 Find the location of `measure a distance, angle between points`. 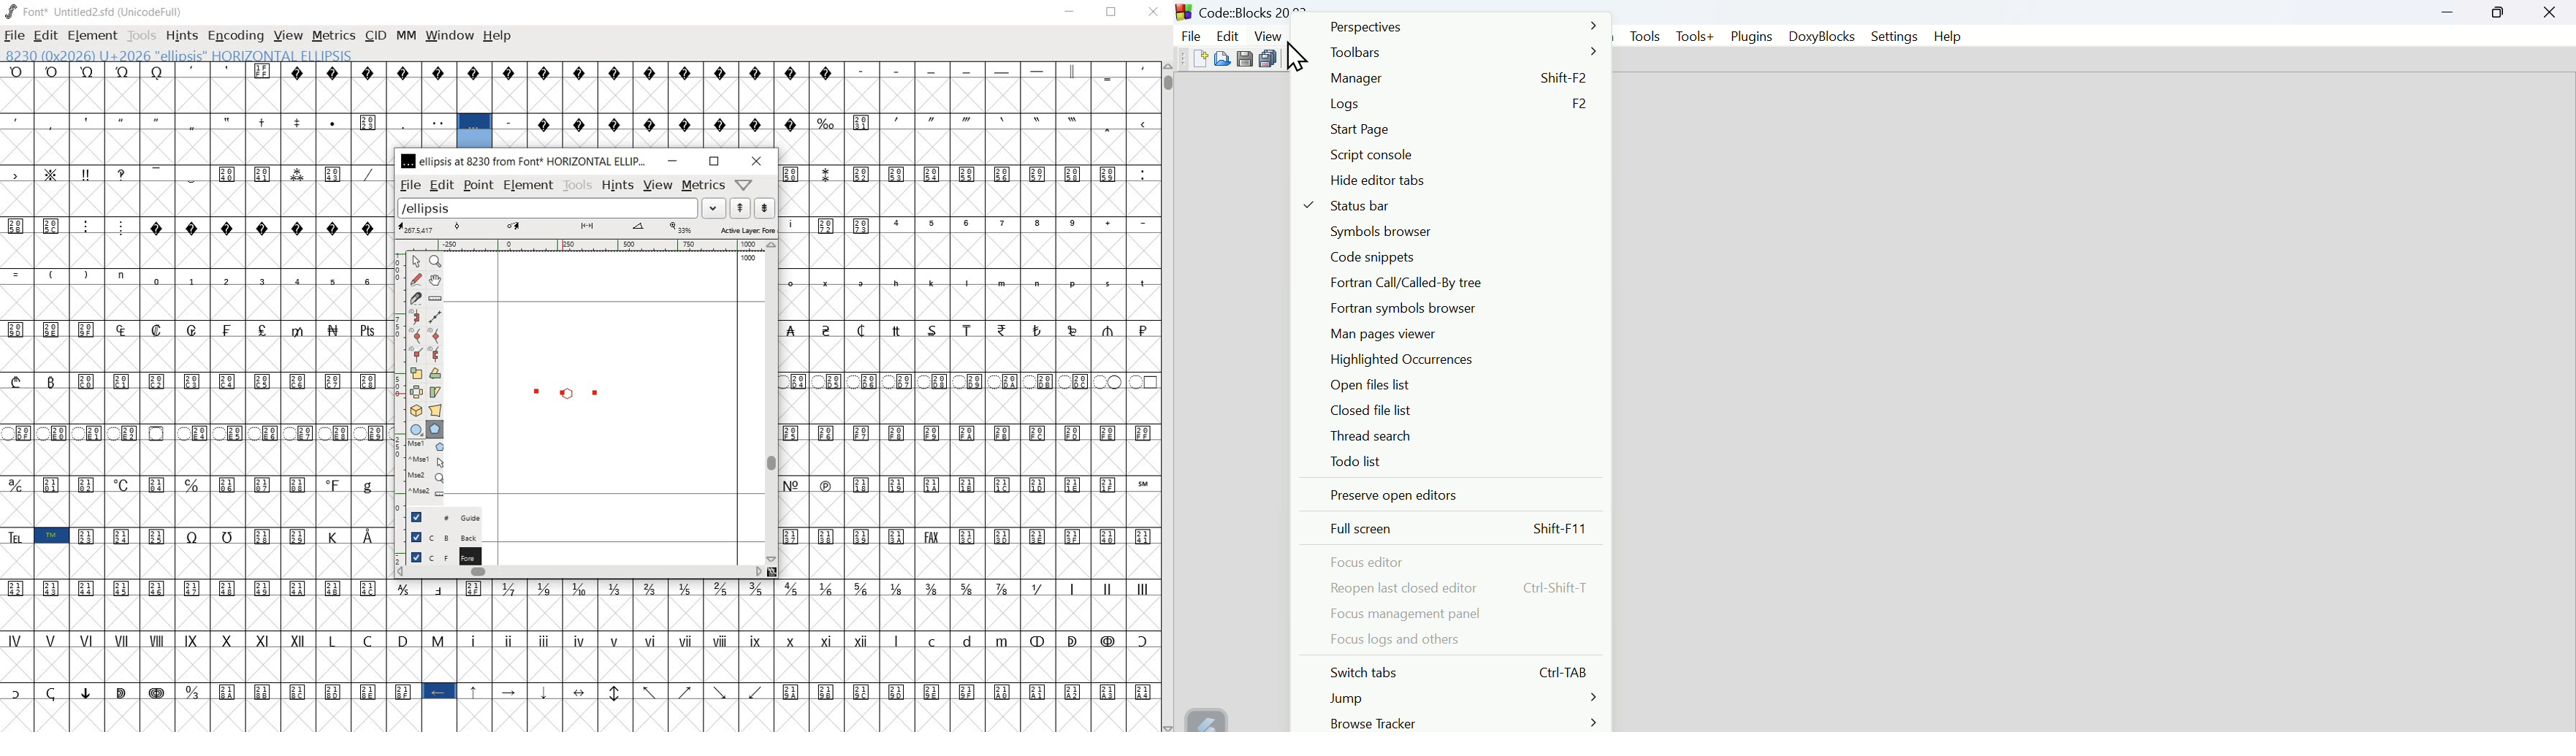

measure a distance, angle between points is located at coordinates (435, 297).